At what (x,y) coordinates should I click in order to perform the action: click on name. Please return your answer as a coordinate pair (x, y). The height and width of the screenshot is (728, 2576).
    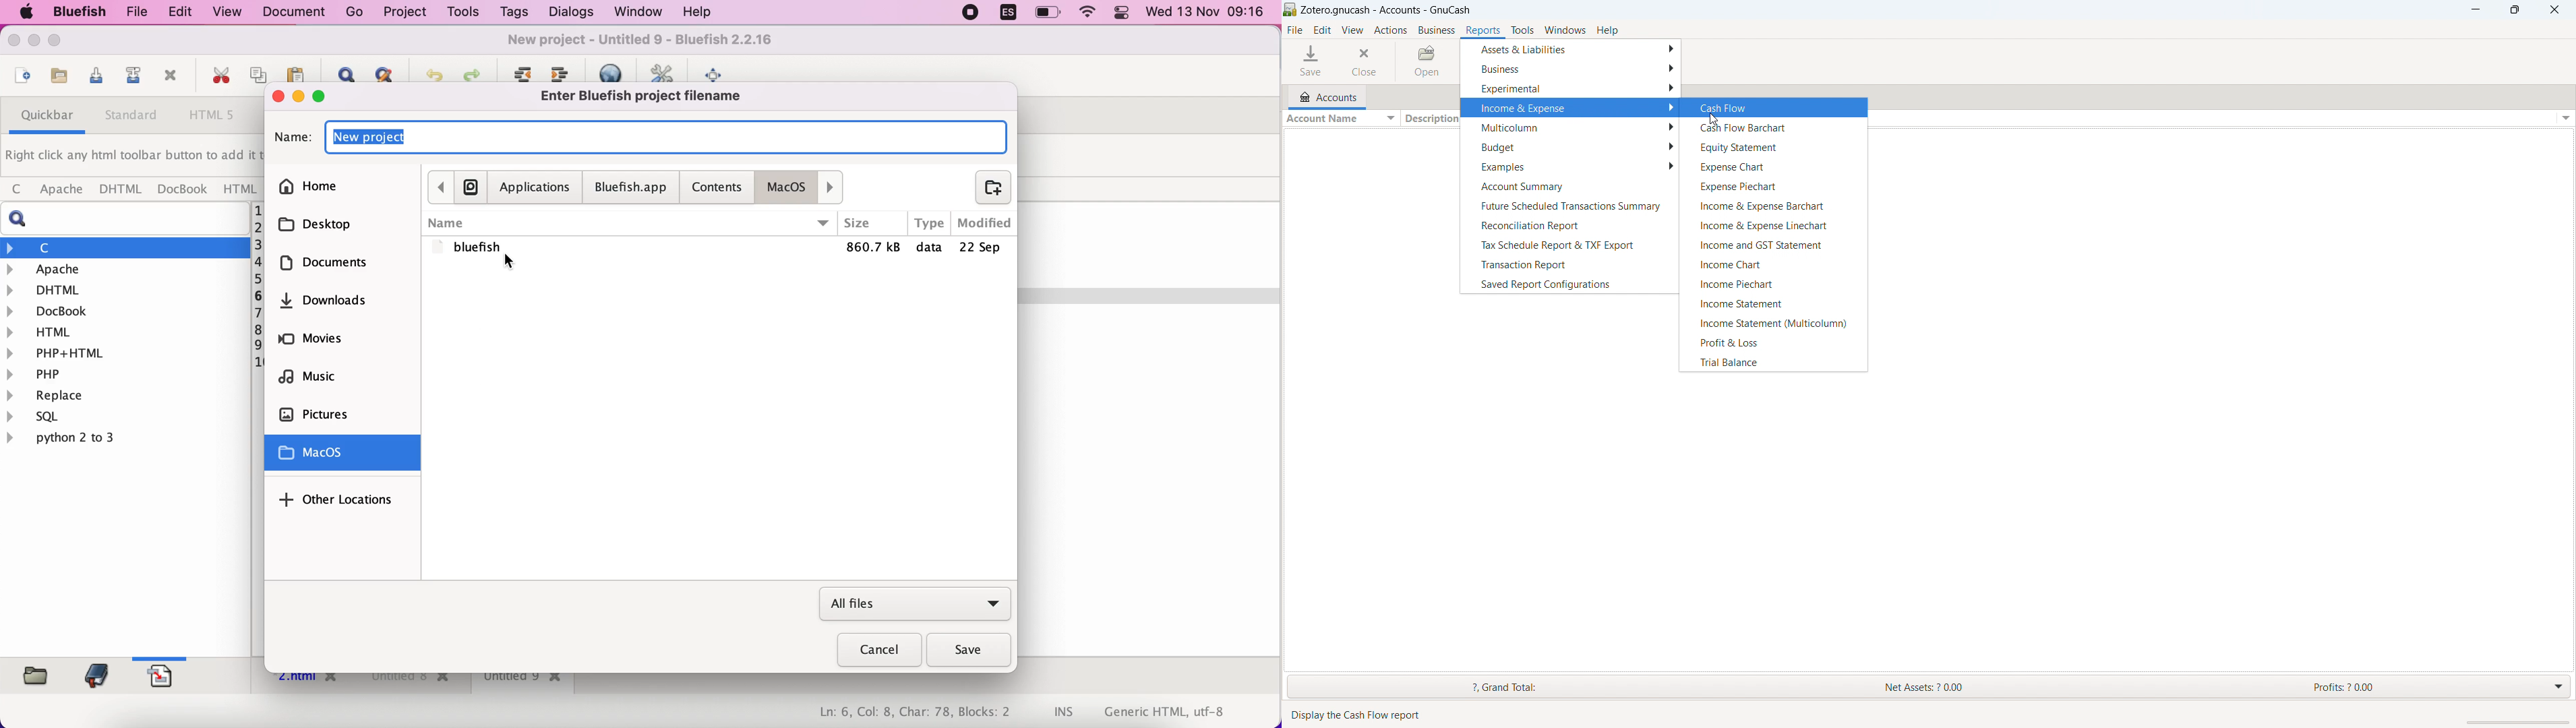
    Looking at the image, I should click on (666, 136).